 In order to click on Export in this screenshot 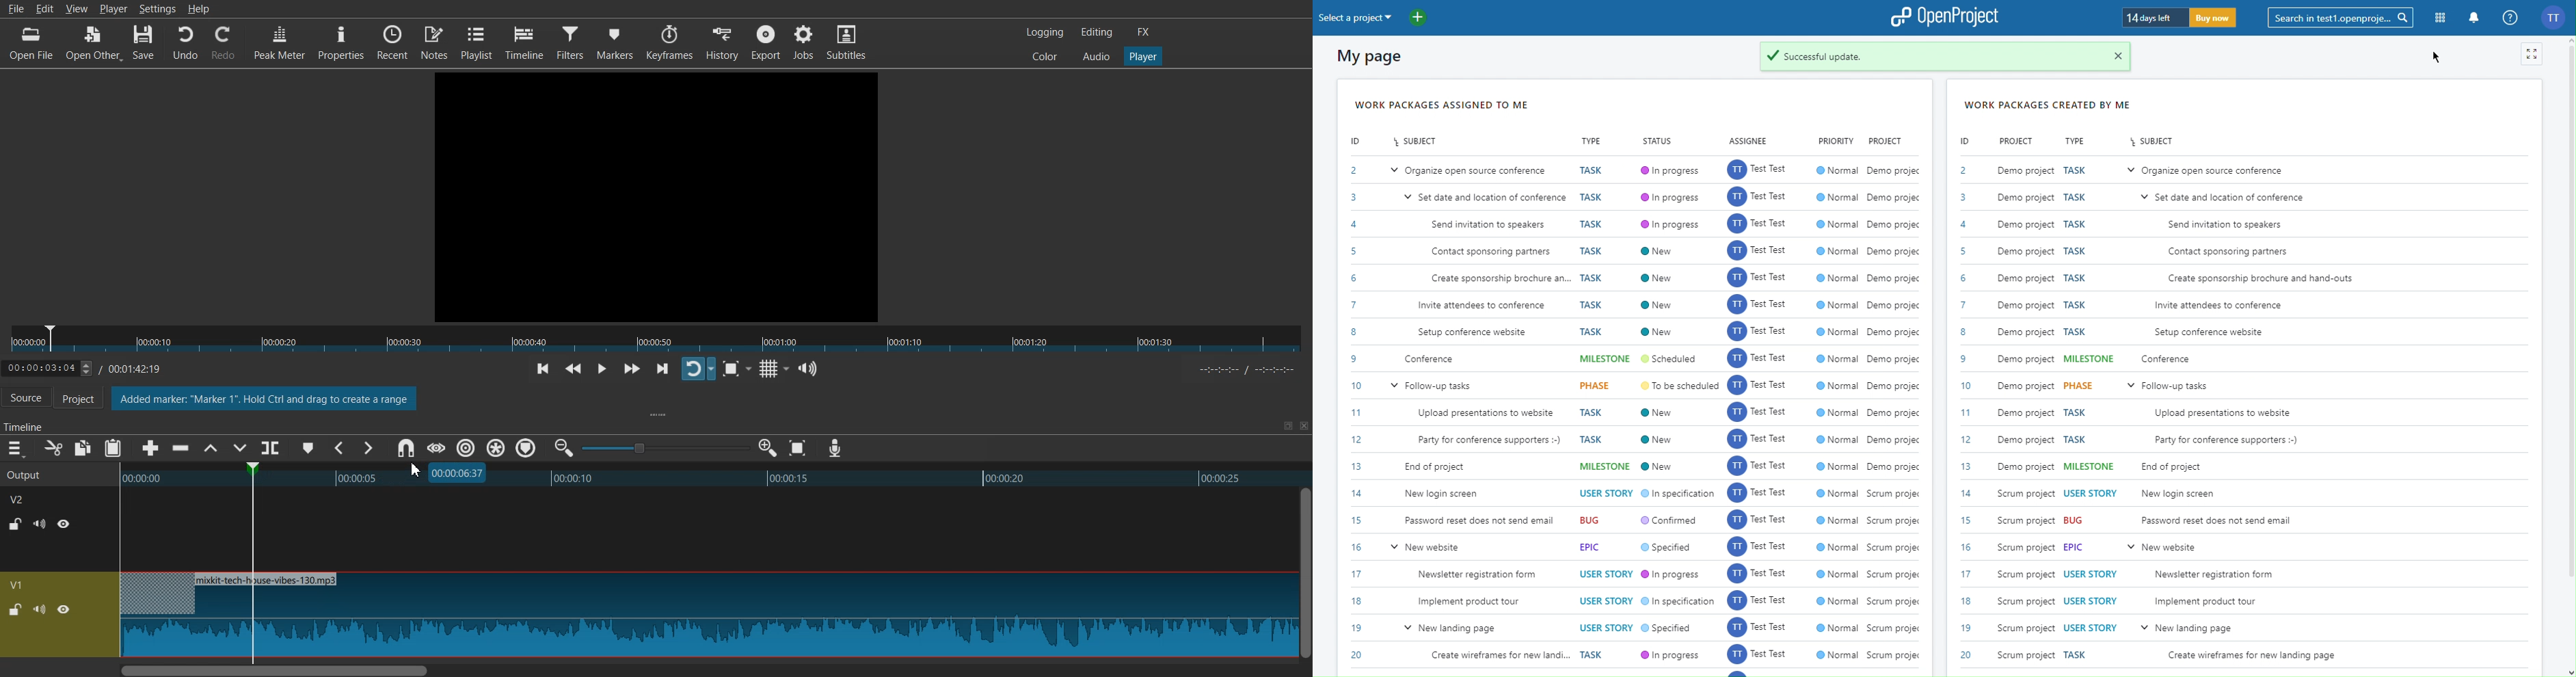, I will do `click(766, 42)`.